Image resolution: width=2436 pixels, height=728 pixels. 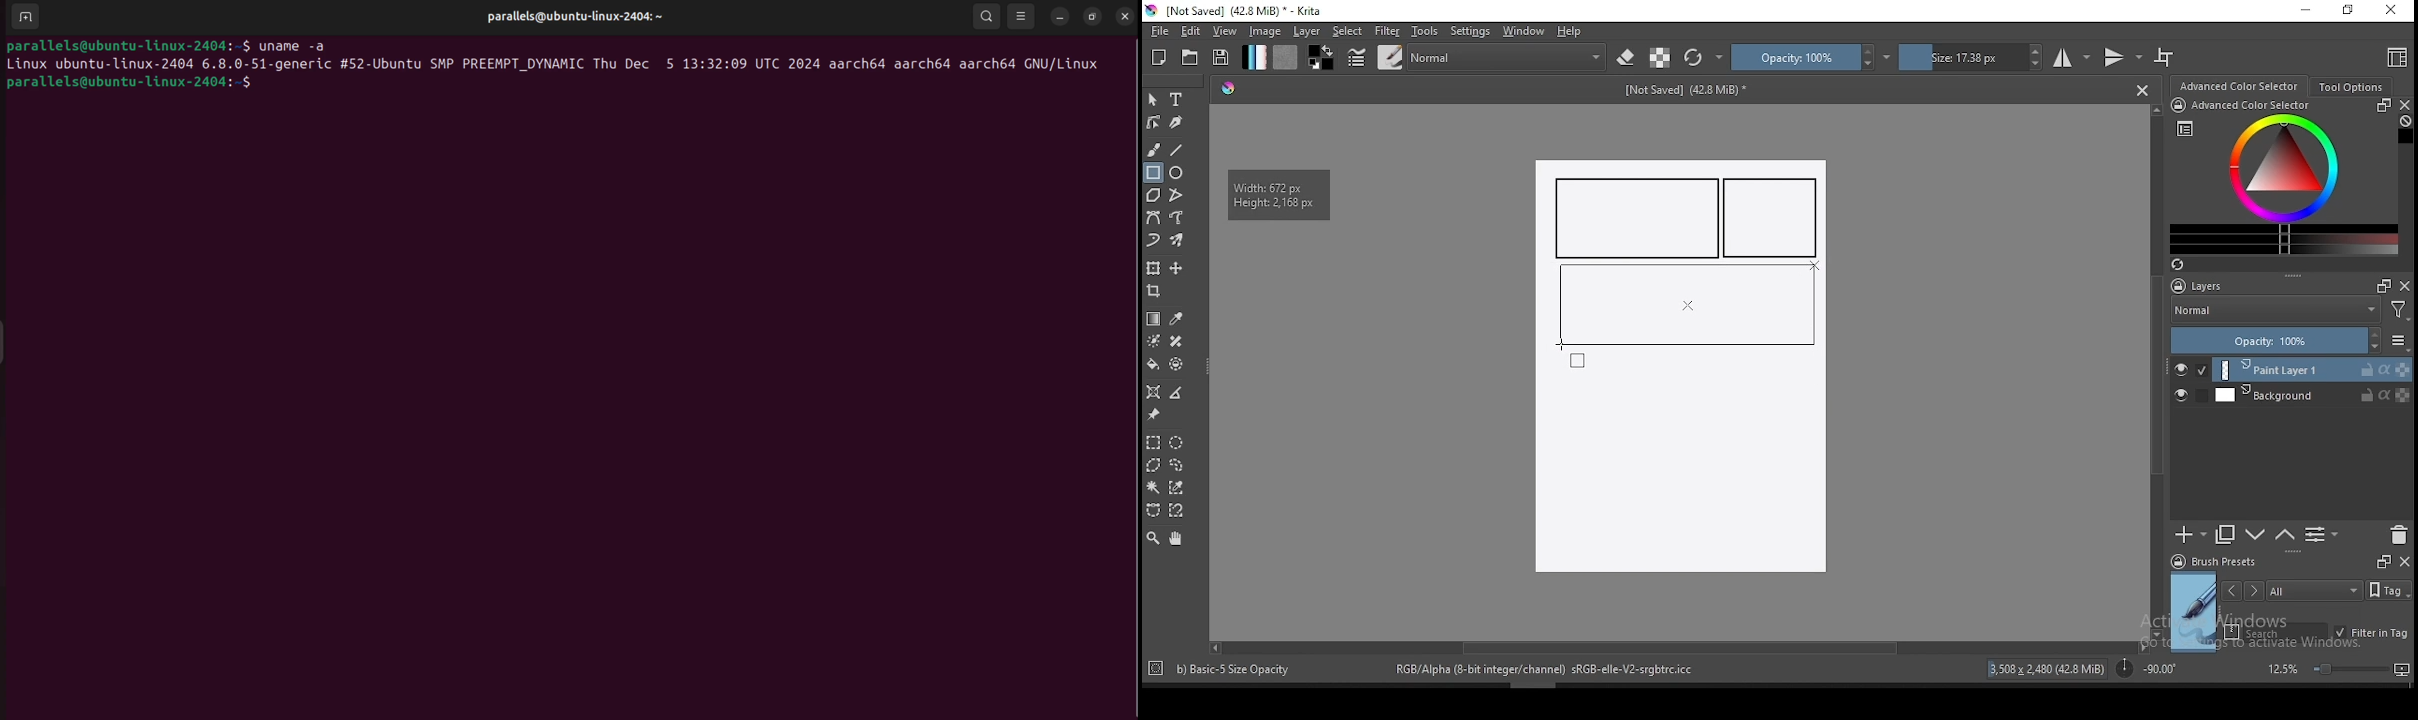 What do you see at coordinates (1224, 31) in the screenshot?
I see `view` at bounding box center [1224, 31].